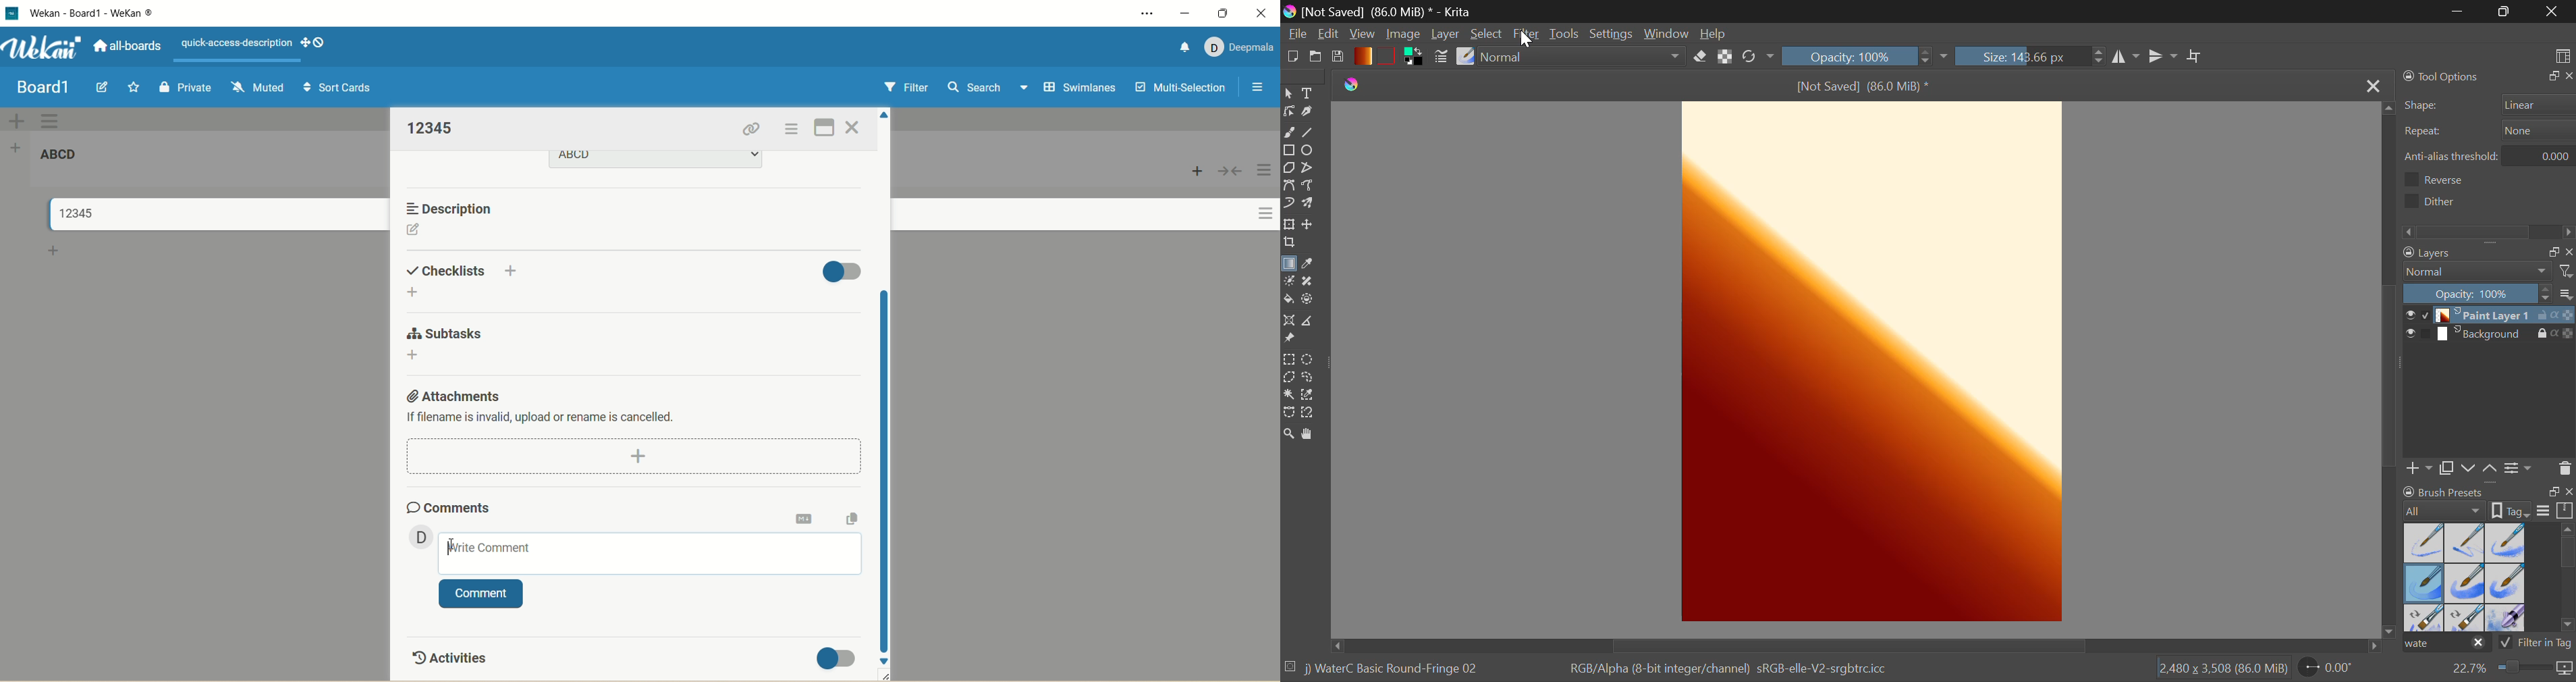  What do you see at coordinates (1288, 361) in the screenshot?
I see `Rectangular Selection` at bounding box center [1288, 361].